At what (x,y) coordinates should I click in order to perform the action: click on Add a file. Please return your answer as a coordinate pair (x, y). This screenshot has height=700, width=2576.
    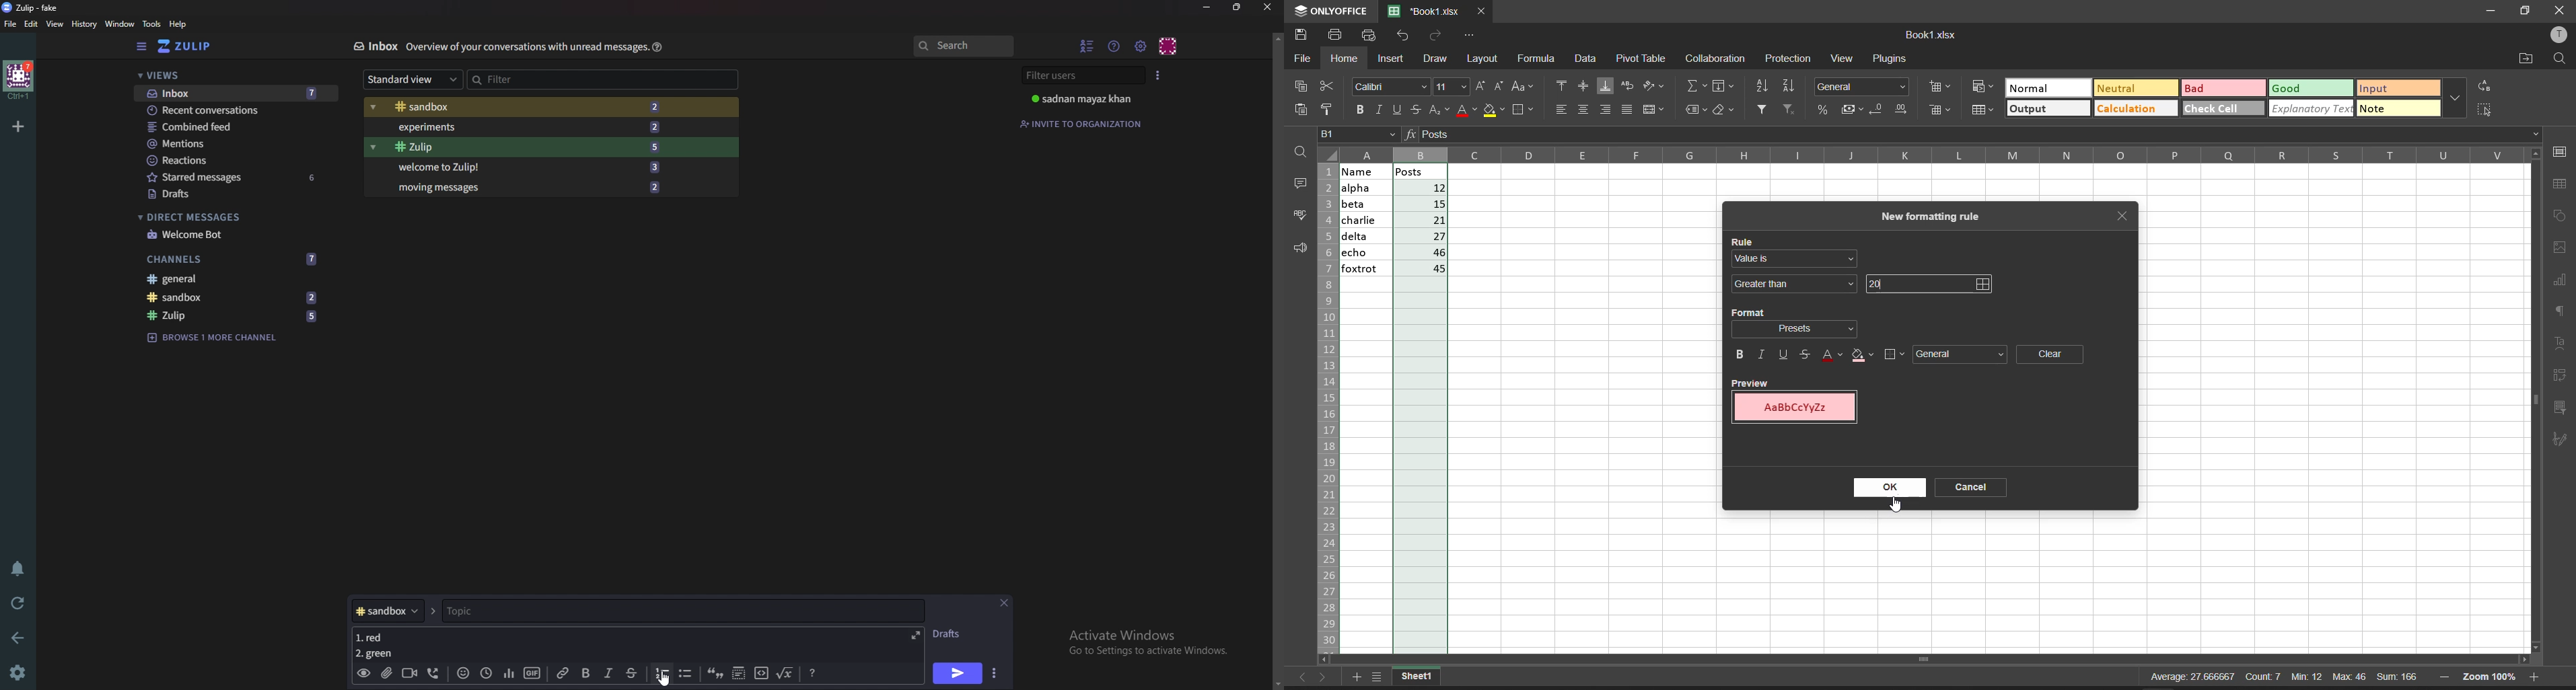
    Looking at the image, I should click on (385, 675).